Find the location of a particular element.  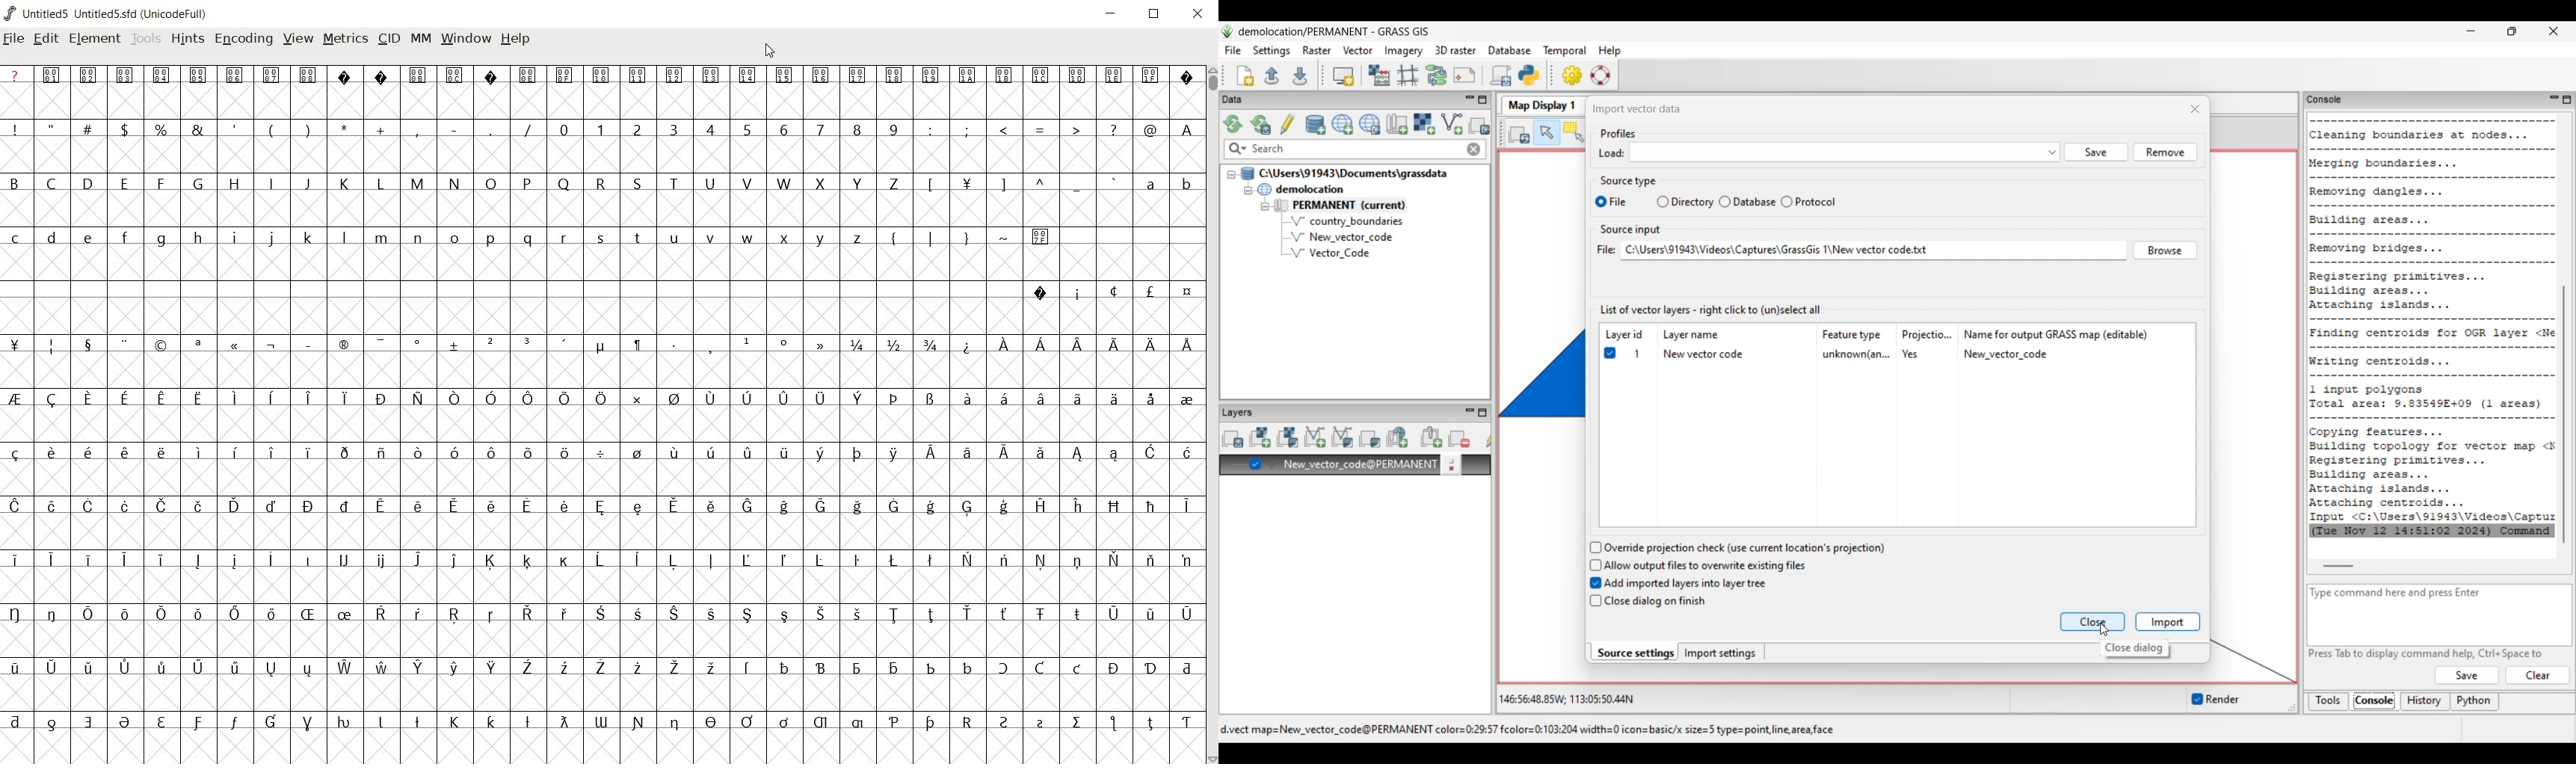

Symbol is located at coordinates (1114, 724).